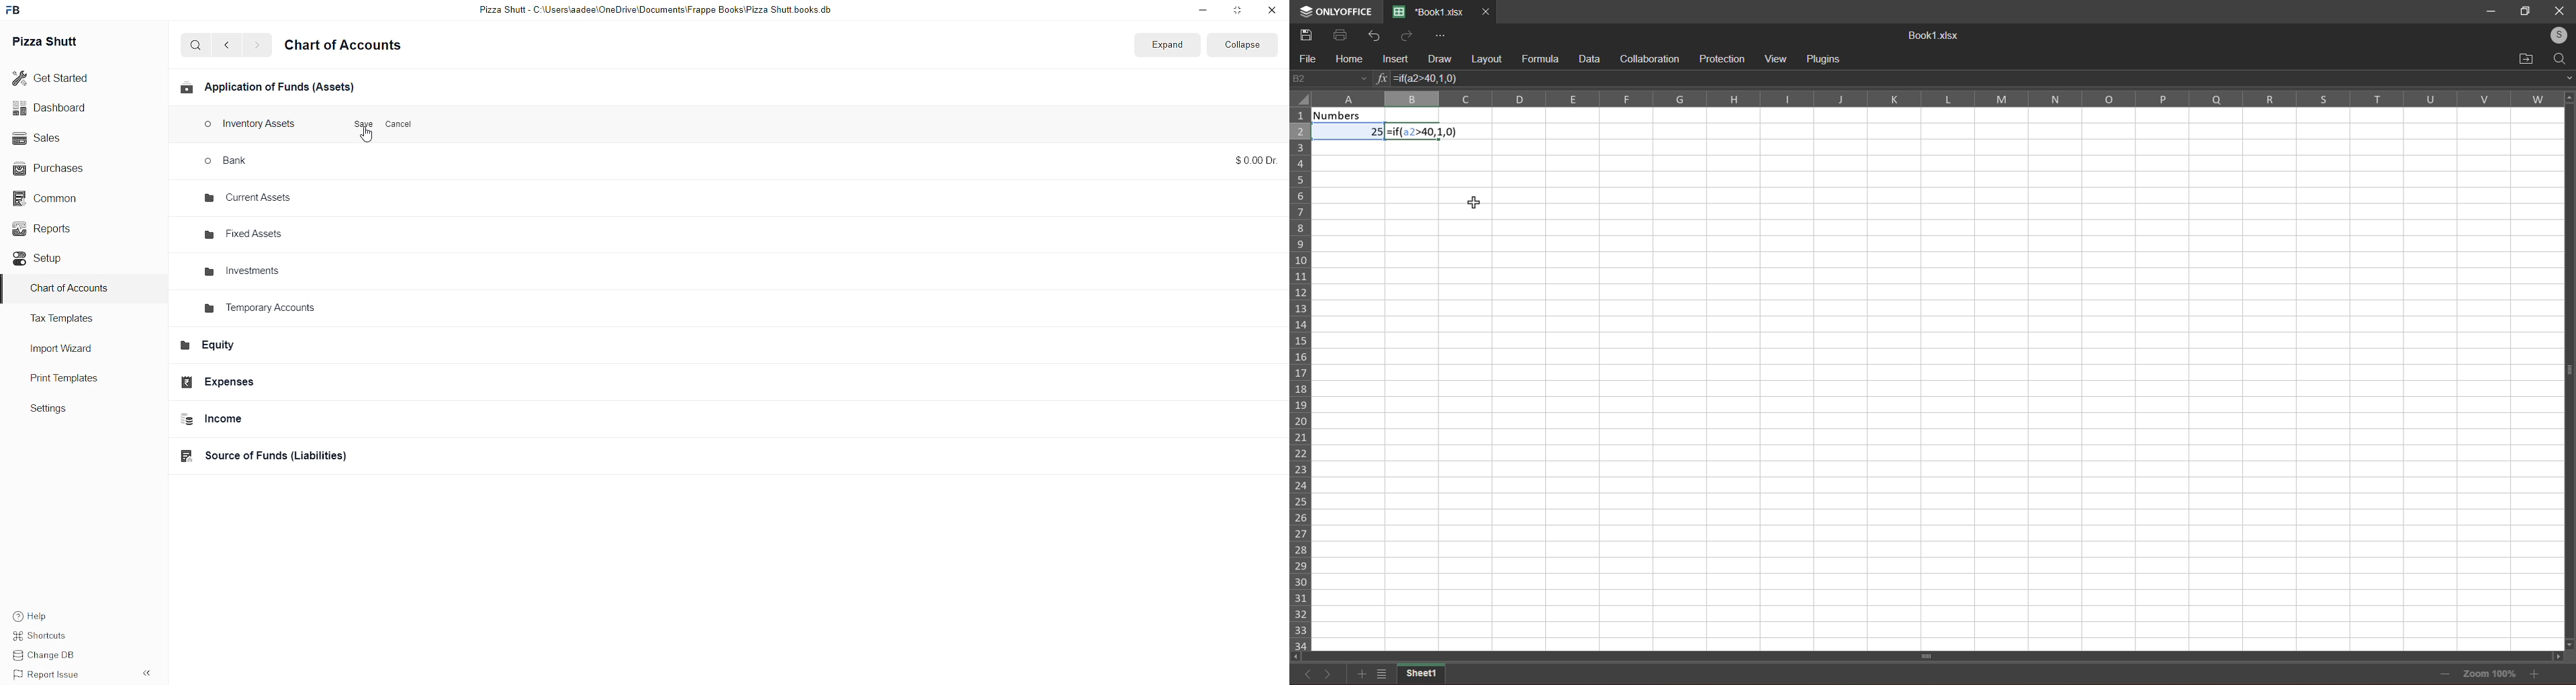 The height and width of the screenshot is (700, 2576). I want to click on change DB, so click(44, 657).